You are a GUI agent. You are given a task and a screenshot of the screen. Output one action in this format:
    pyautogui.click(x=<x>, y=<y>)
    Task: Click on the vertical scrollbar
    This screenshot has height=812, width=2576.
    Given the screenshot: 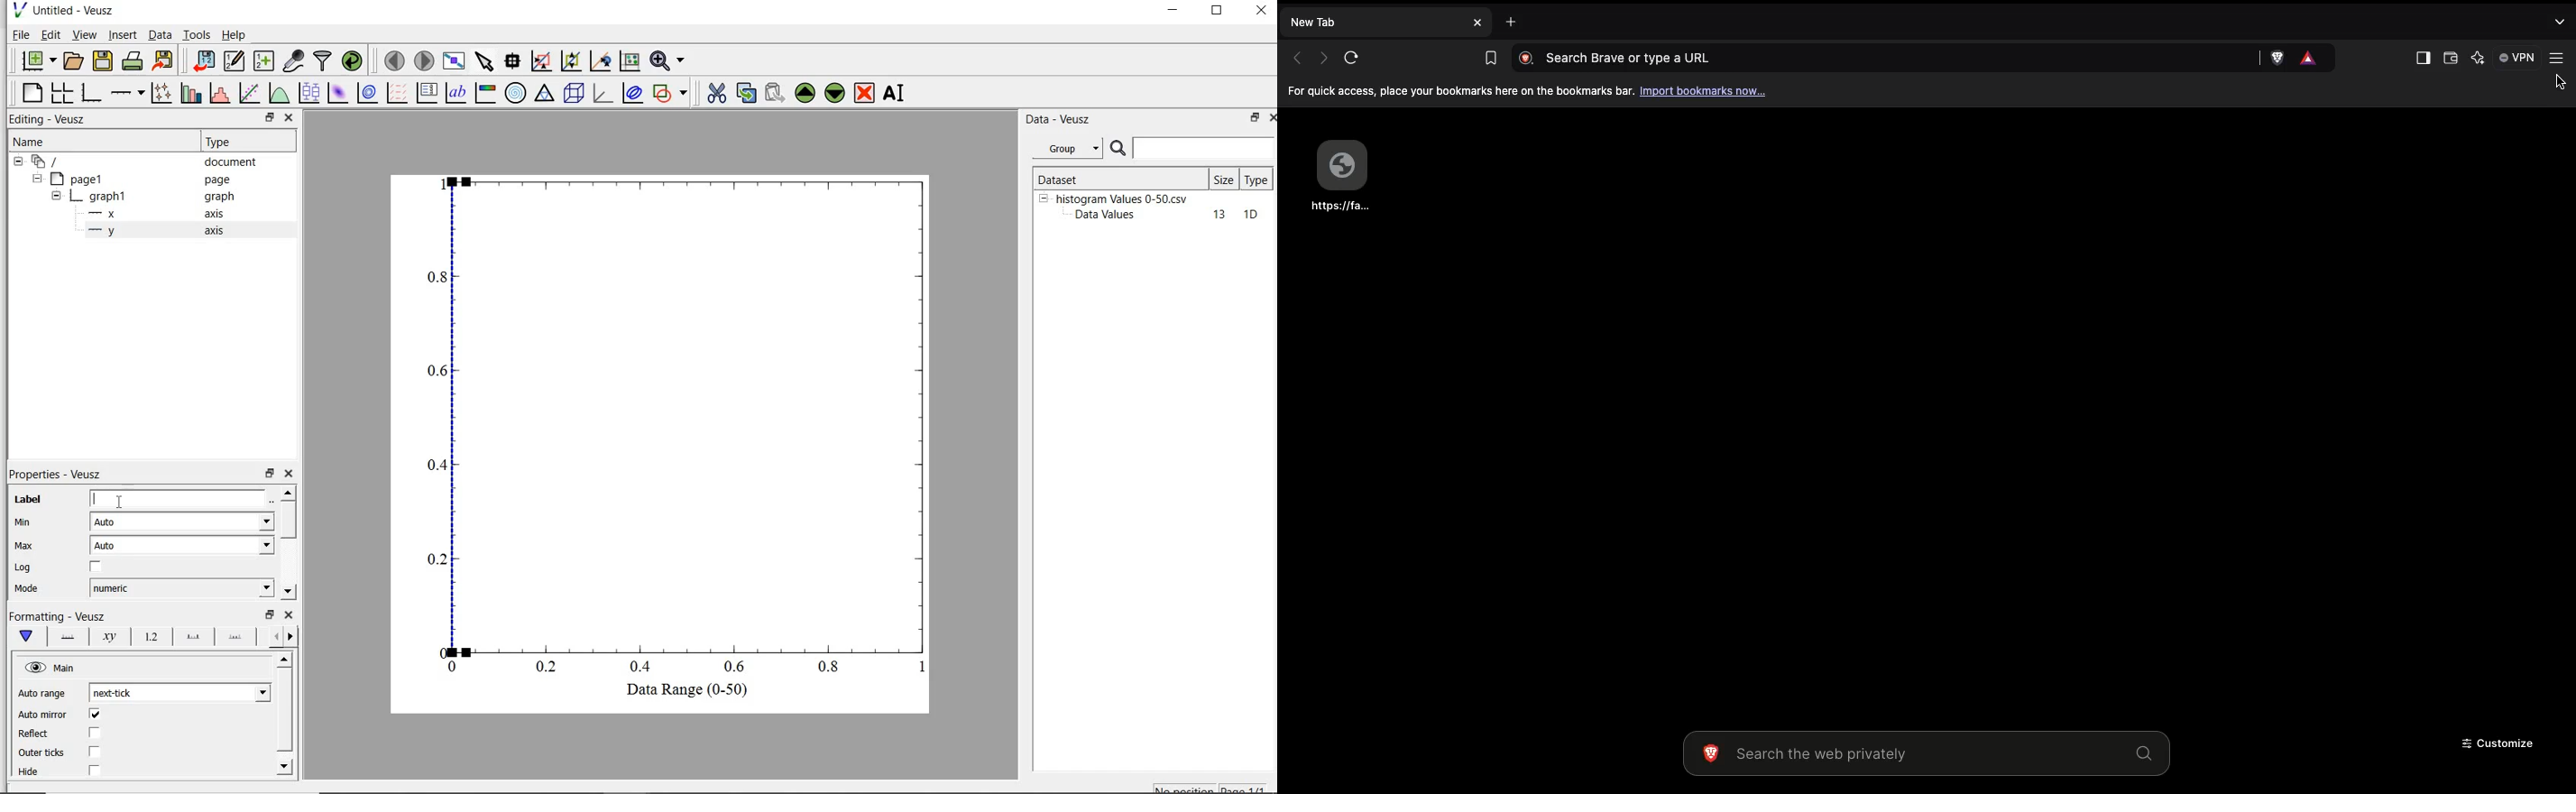 What is the action you would take?
    pyautogui.click(x=287, y=519)
    